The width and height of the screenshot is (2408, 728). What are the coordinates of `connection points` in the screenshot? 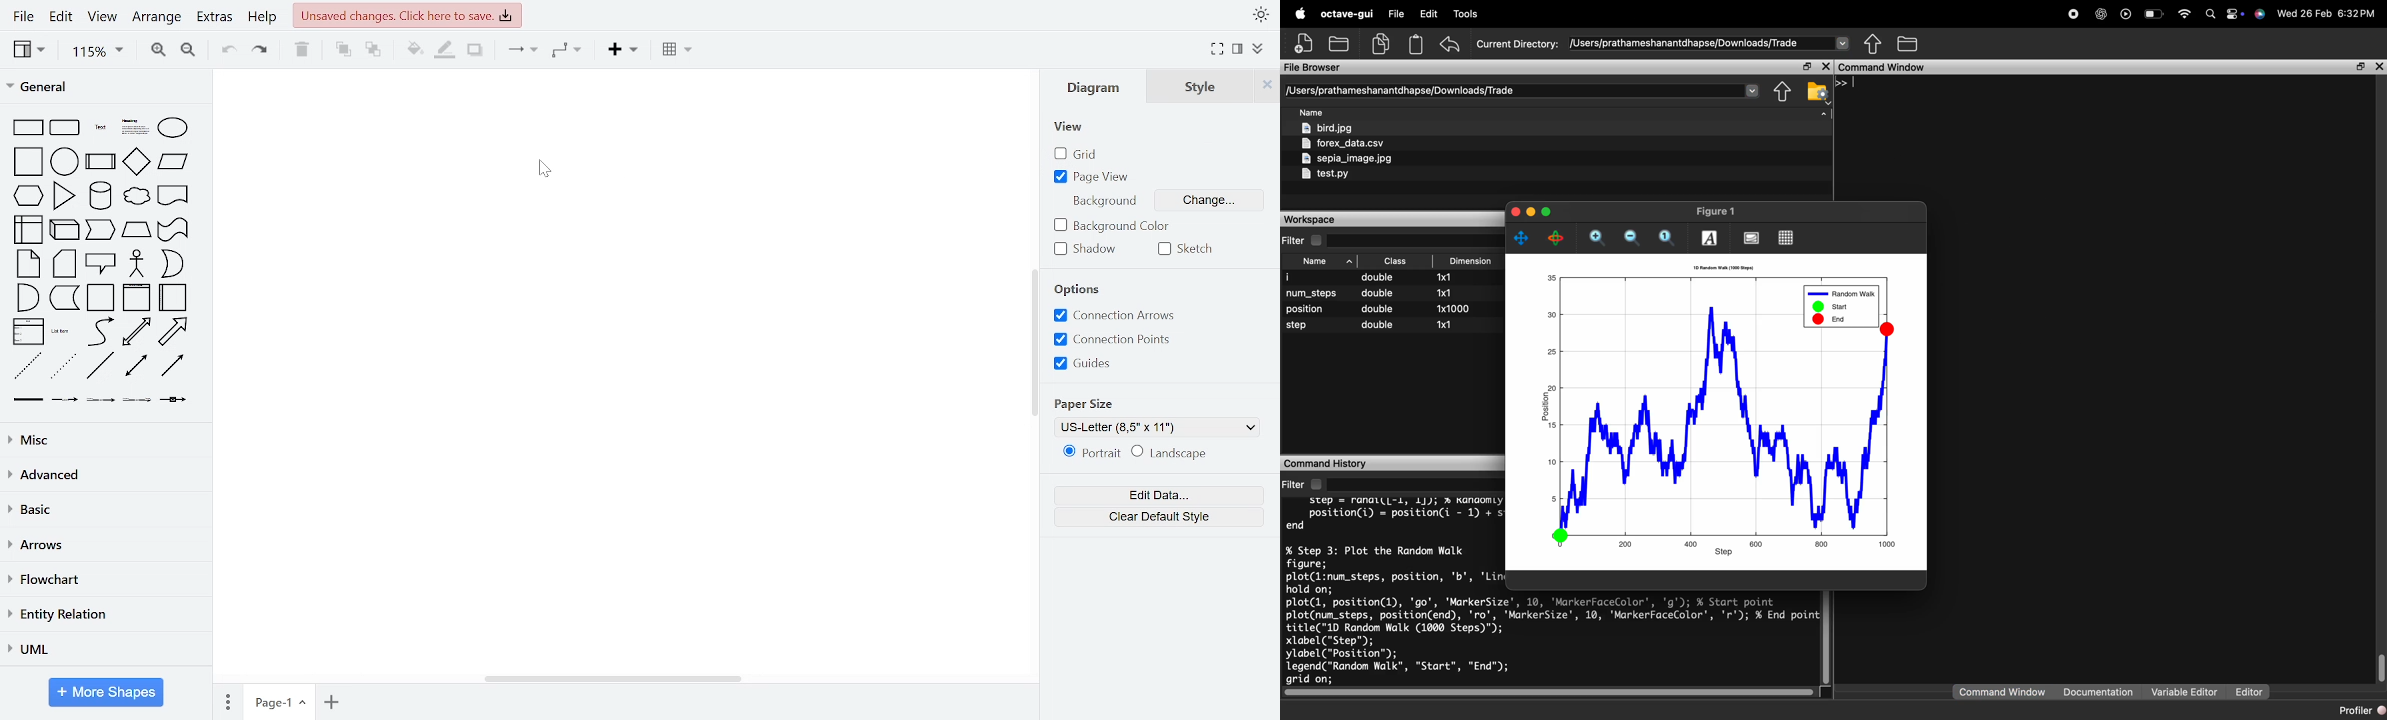 It's located at (1120, 339).